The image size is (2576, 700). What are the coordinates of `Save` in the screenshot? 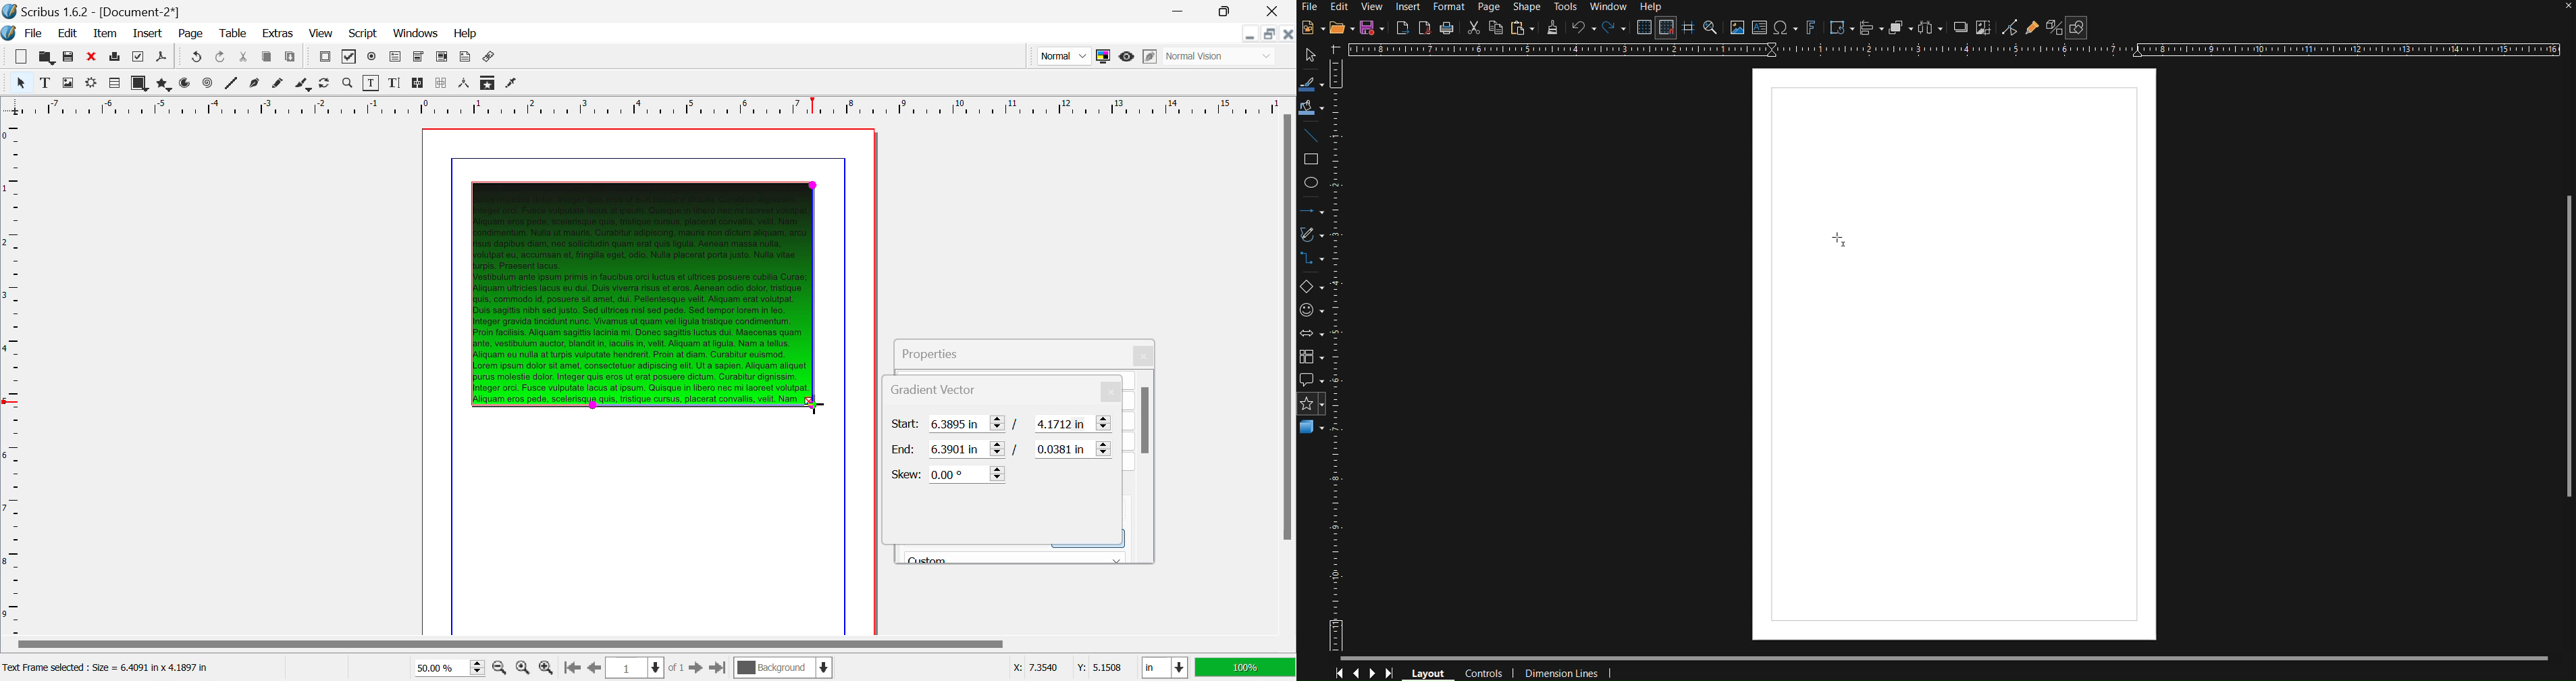 It's located at (1372, 27).